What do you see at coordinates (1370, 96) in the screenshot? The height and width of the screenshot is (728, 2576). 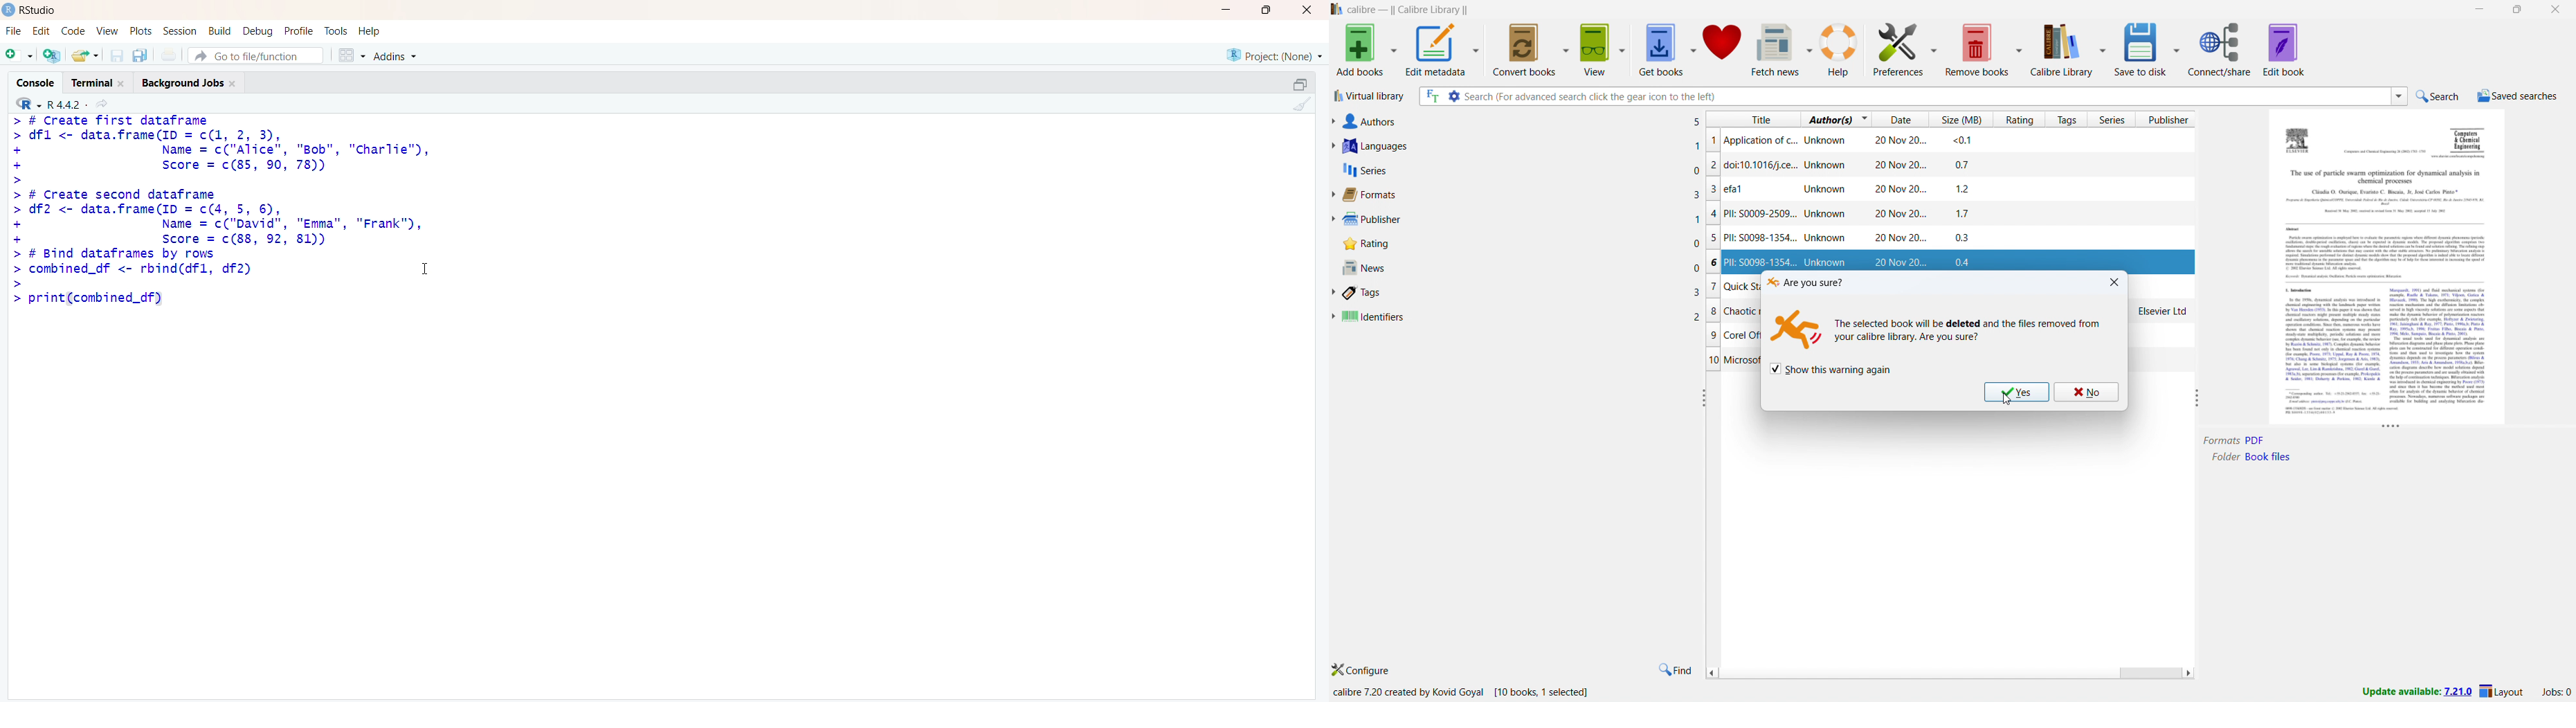 I see `virtual library` at bounding box center [1370, 96].